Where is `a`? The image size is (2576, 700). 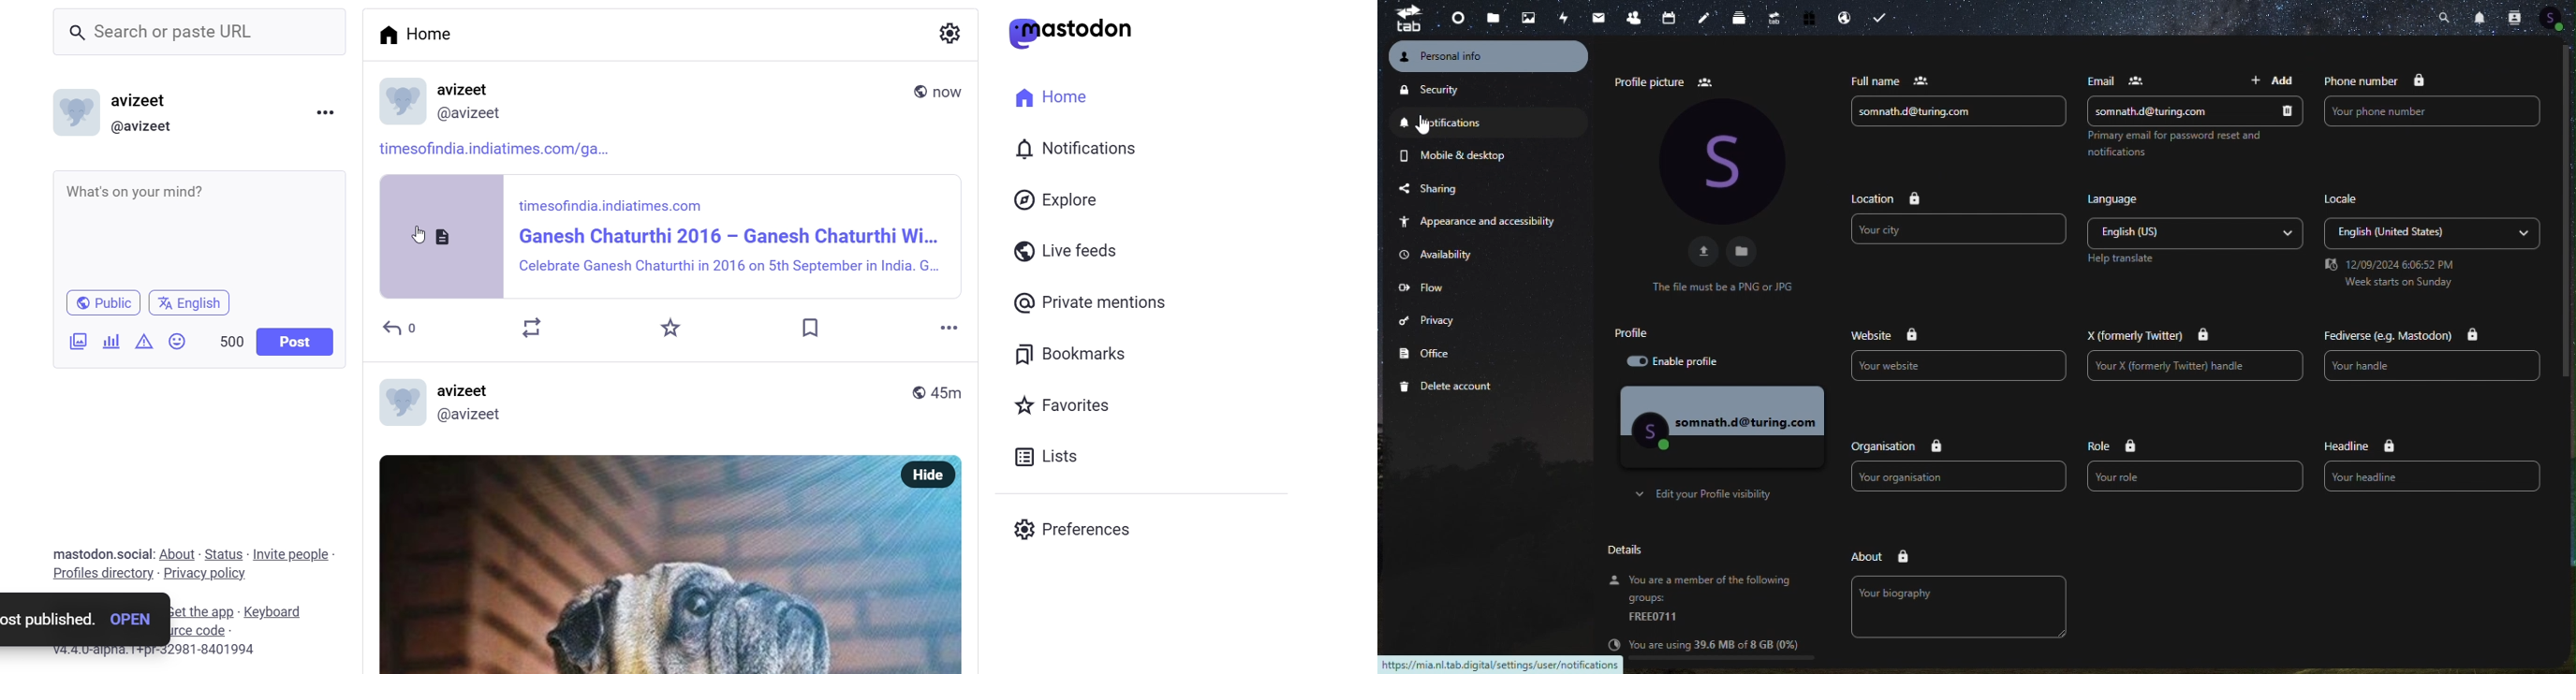
a is located at coordinates (949, 33).